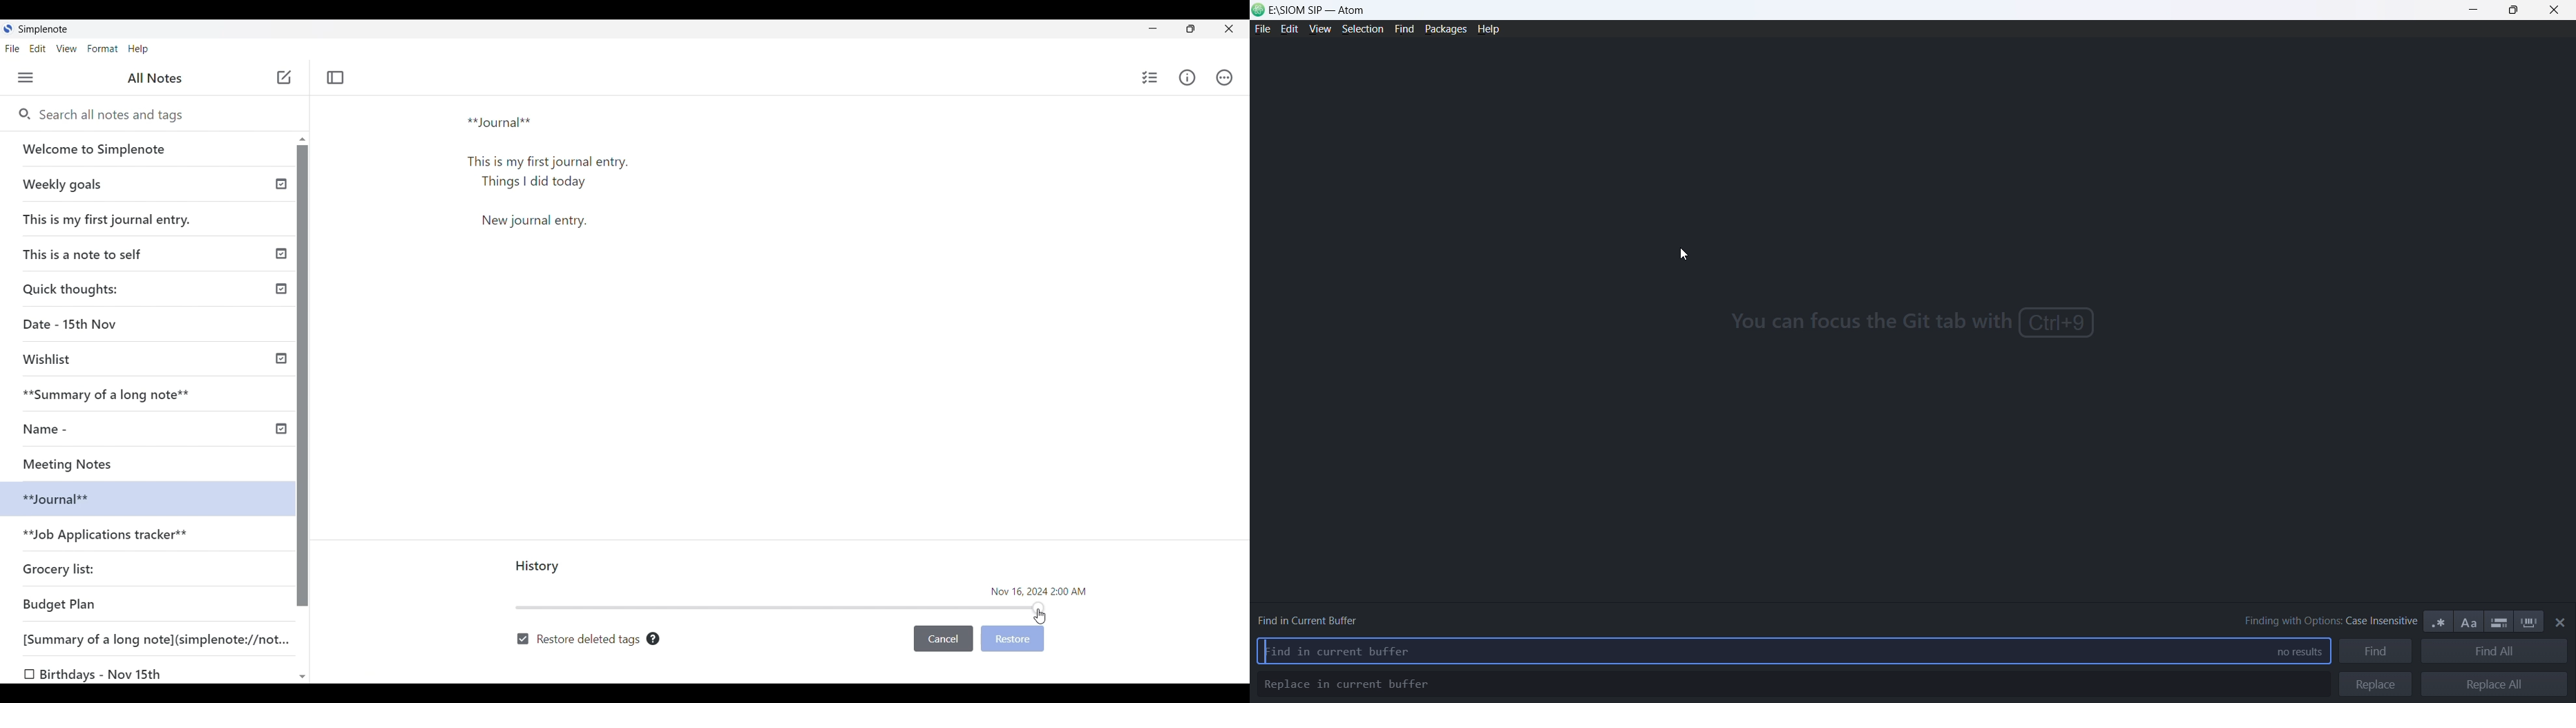  What do you see at coordinates (2514, 11) in the screenshot?
I see `maximize` at bounding box center [2514, 11].